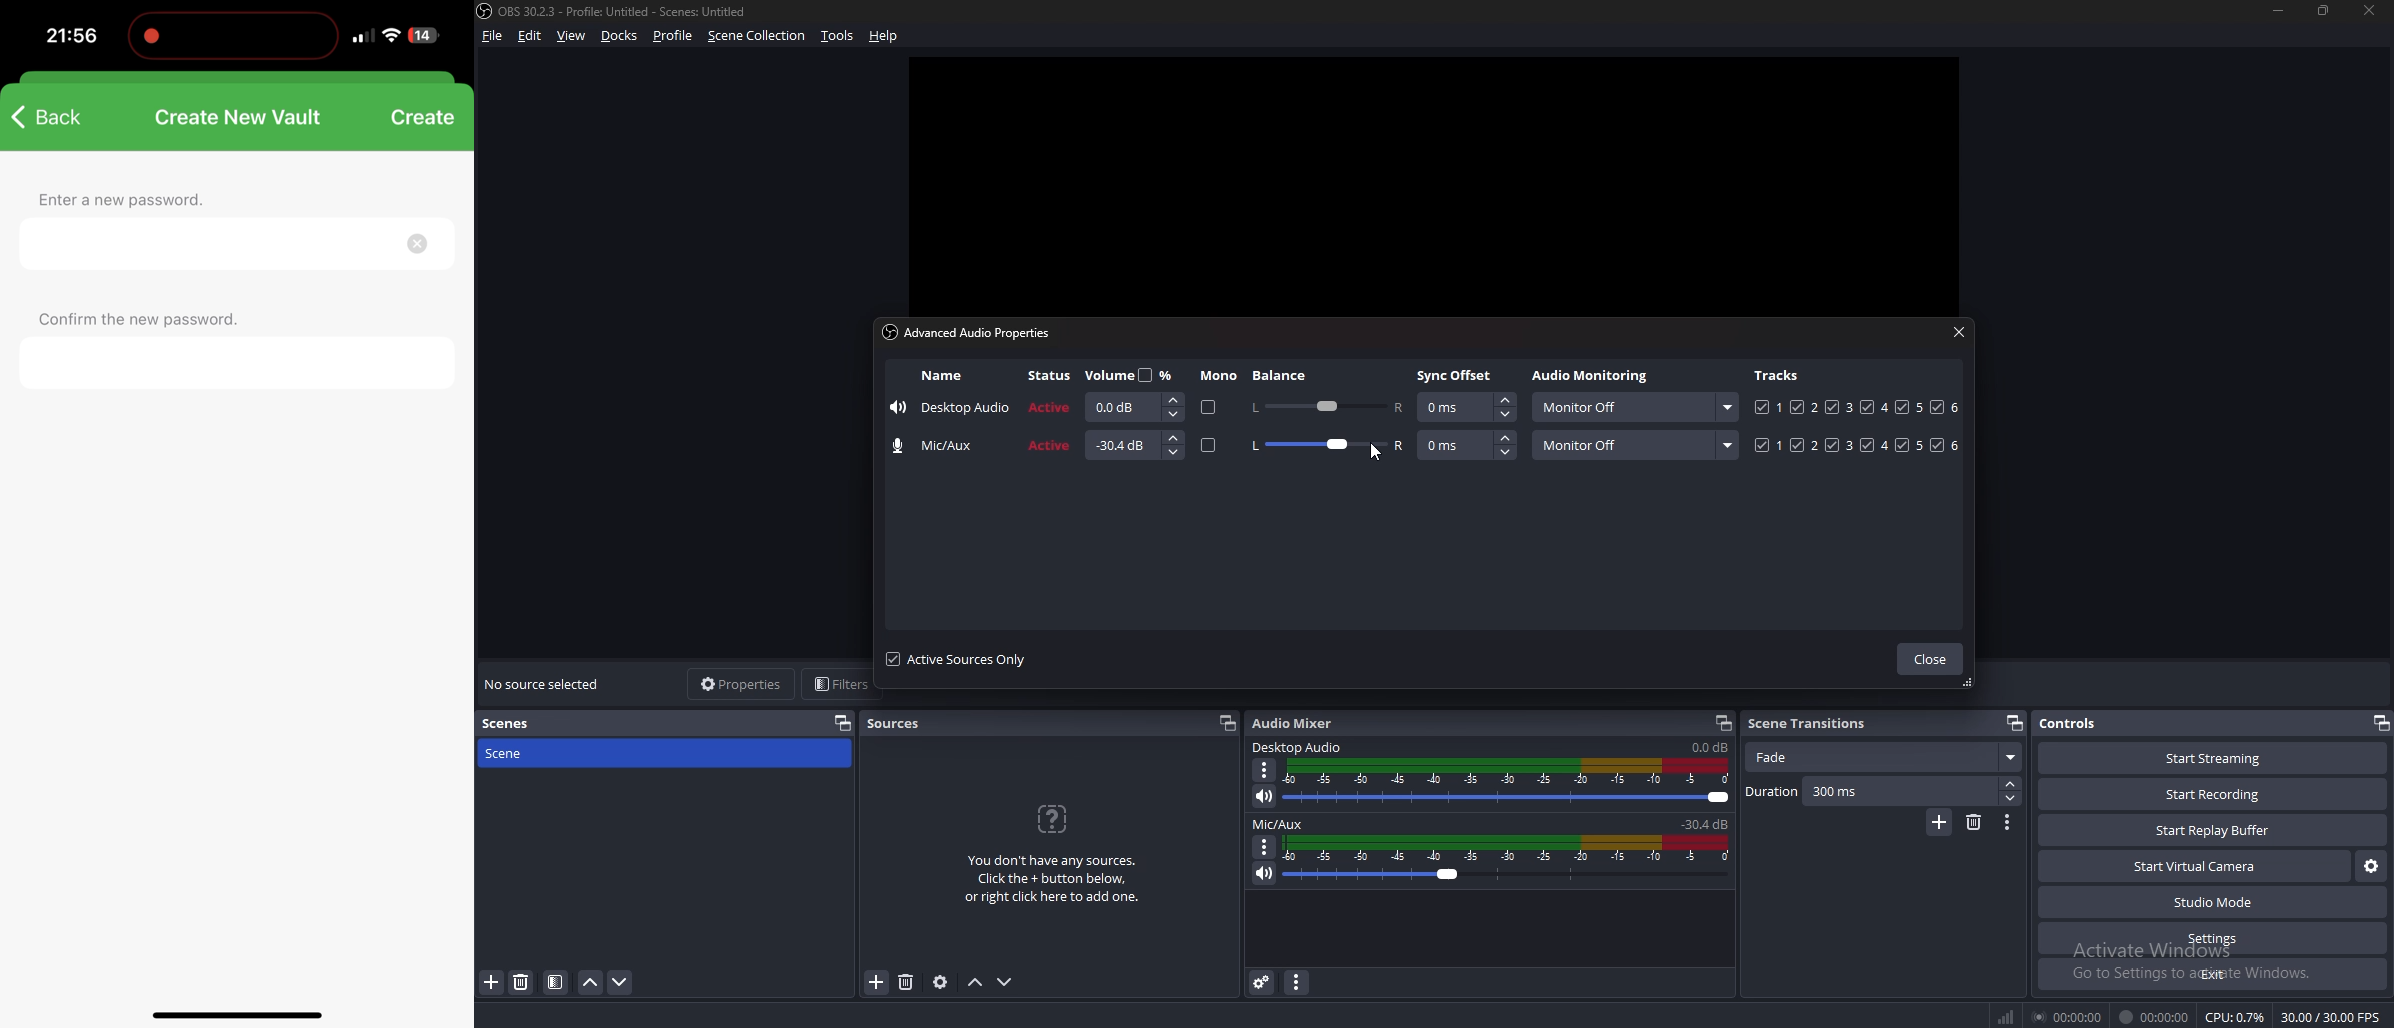 This screenshot has width=2408, height=1036. Describe the element at coordinates (1265, 846) in the screenshot. I see `options` at that location.